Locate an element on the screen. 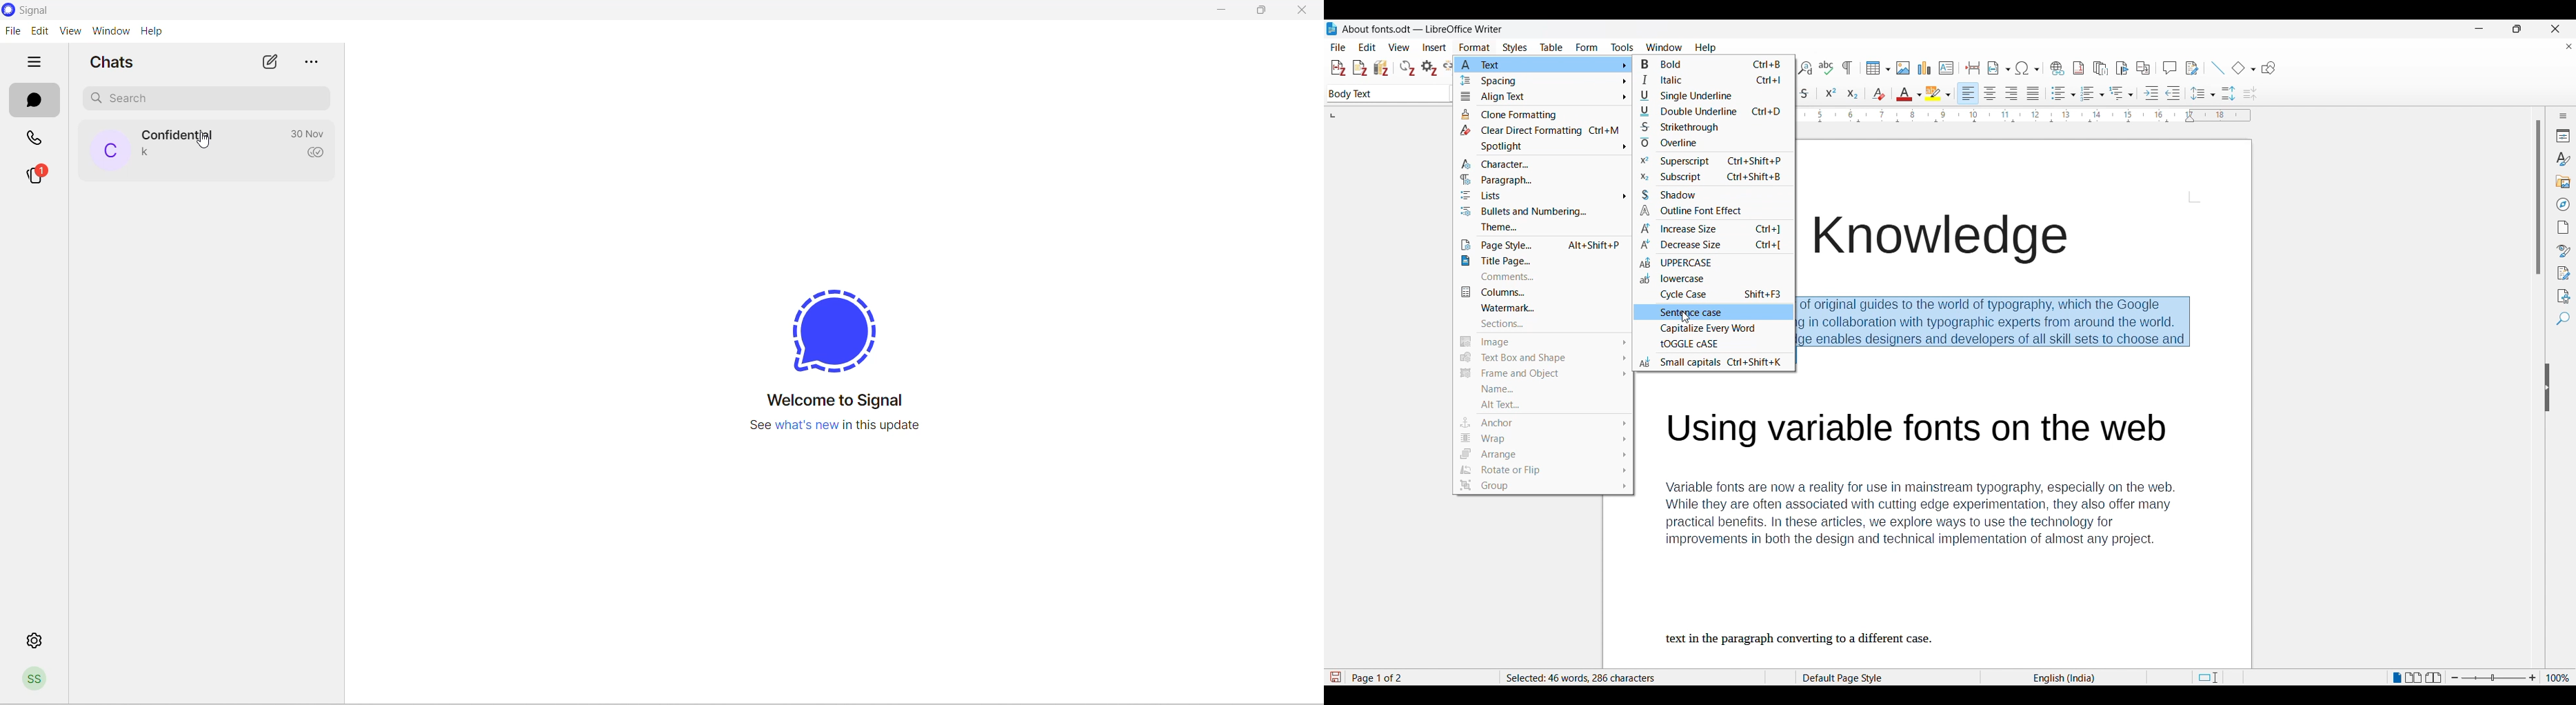  Insert chart is located at coordinates (1925, 68).